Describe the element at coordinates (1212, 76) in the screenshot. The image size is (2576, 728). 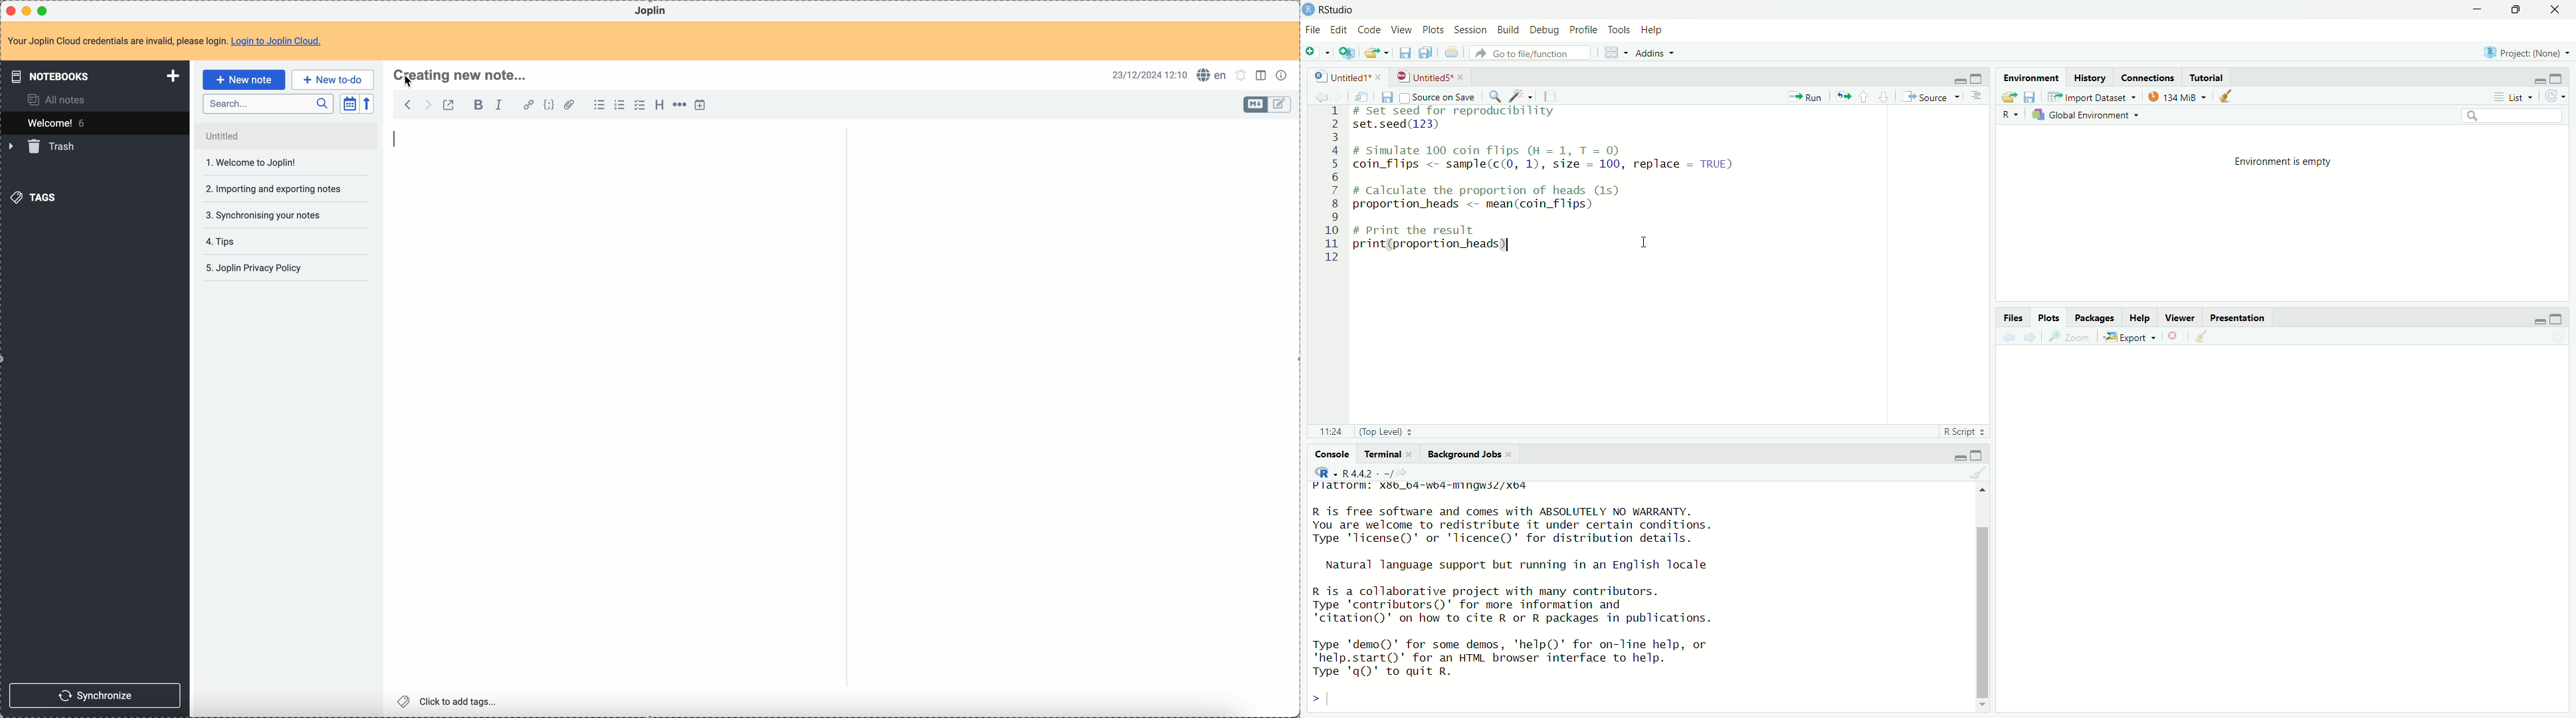
I see `spell checker` at that location.